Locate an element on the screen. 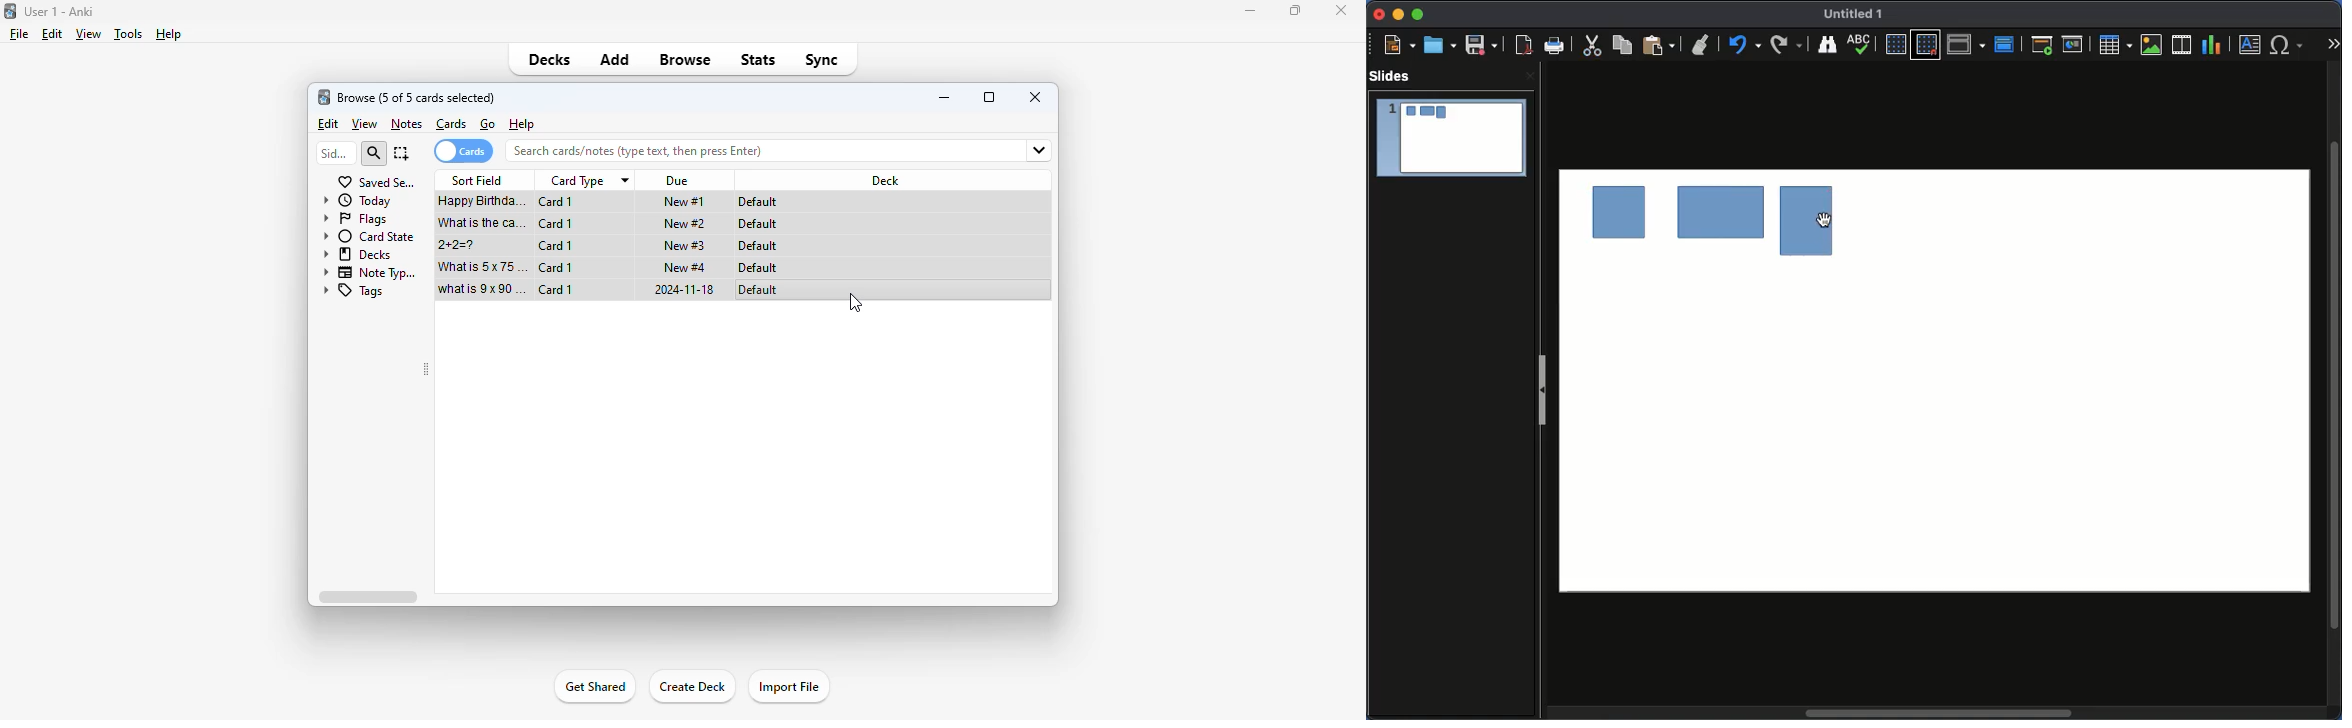  logo is located at coordinates (323, 97).